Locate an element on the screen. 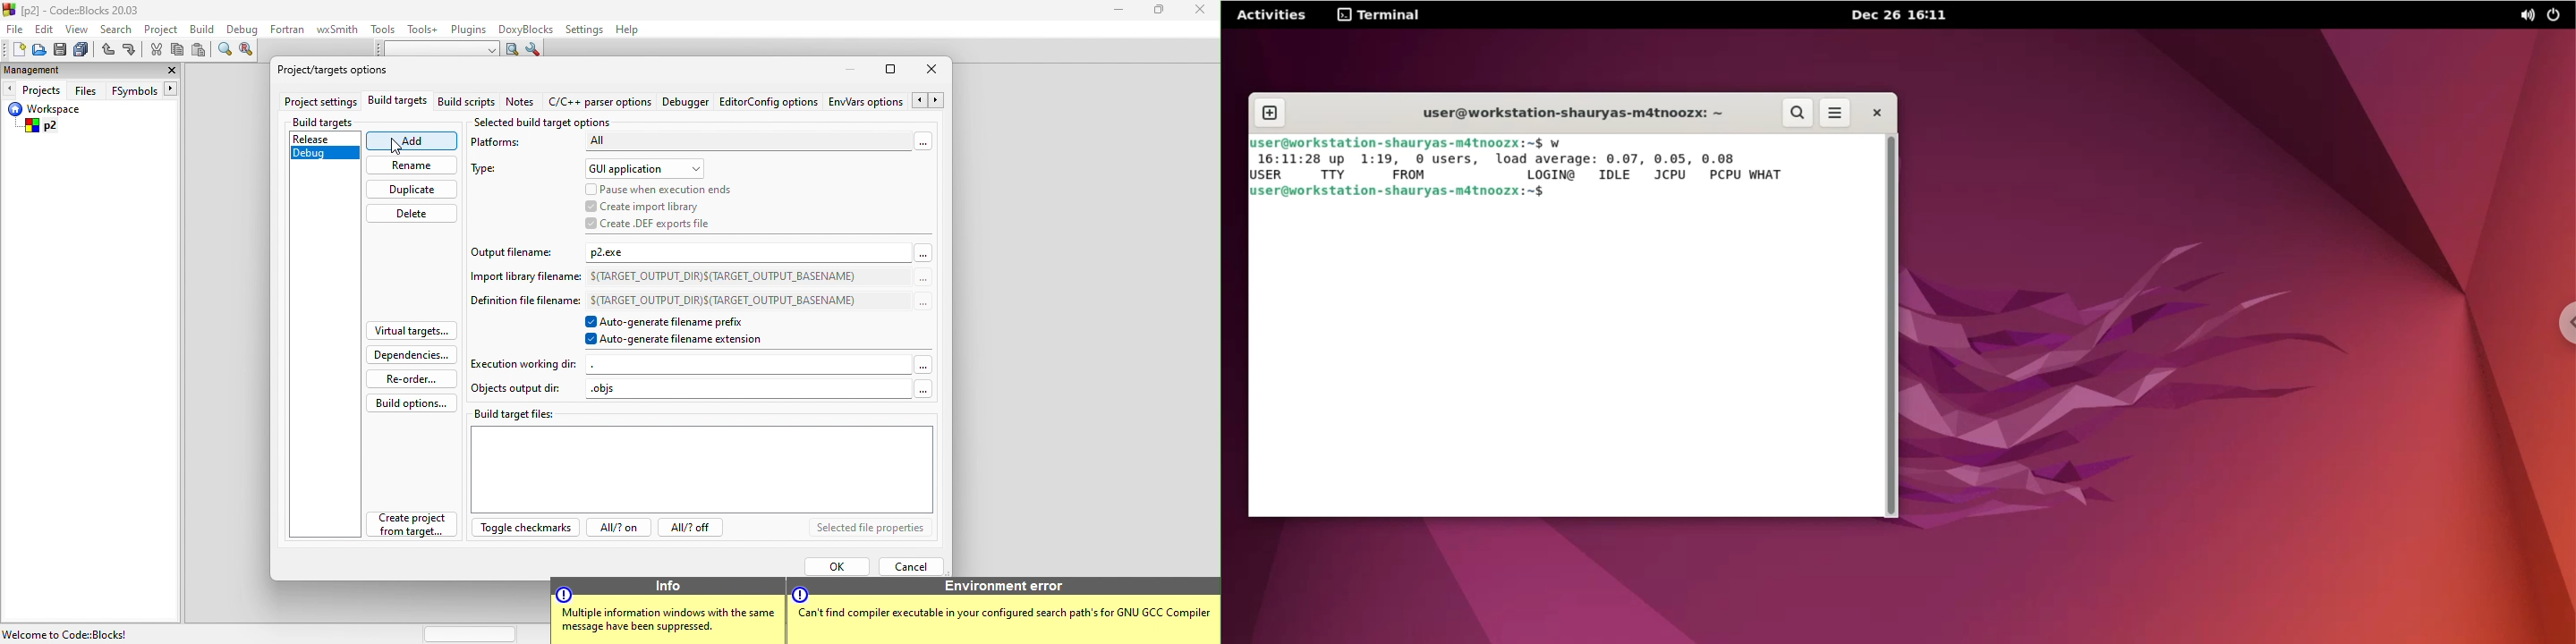 The width and height of the screenshot is (2576, 644). build targets is located at coordinates (337, 120).